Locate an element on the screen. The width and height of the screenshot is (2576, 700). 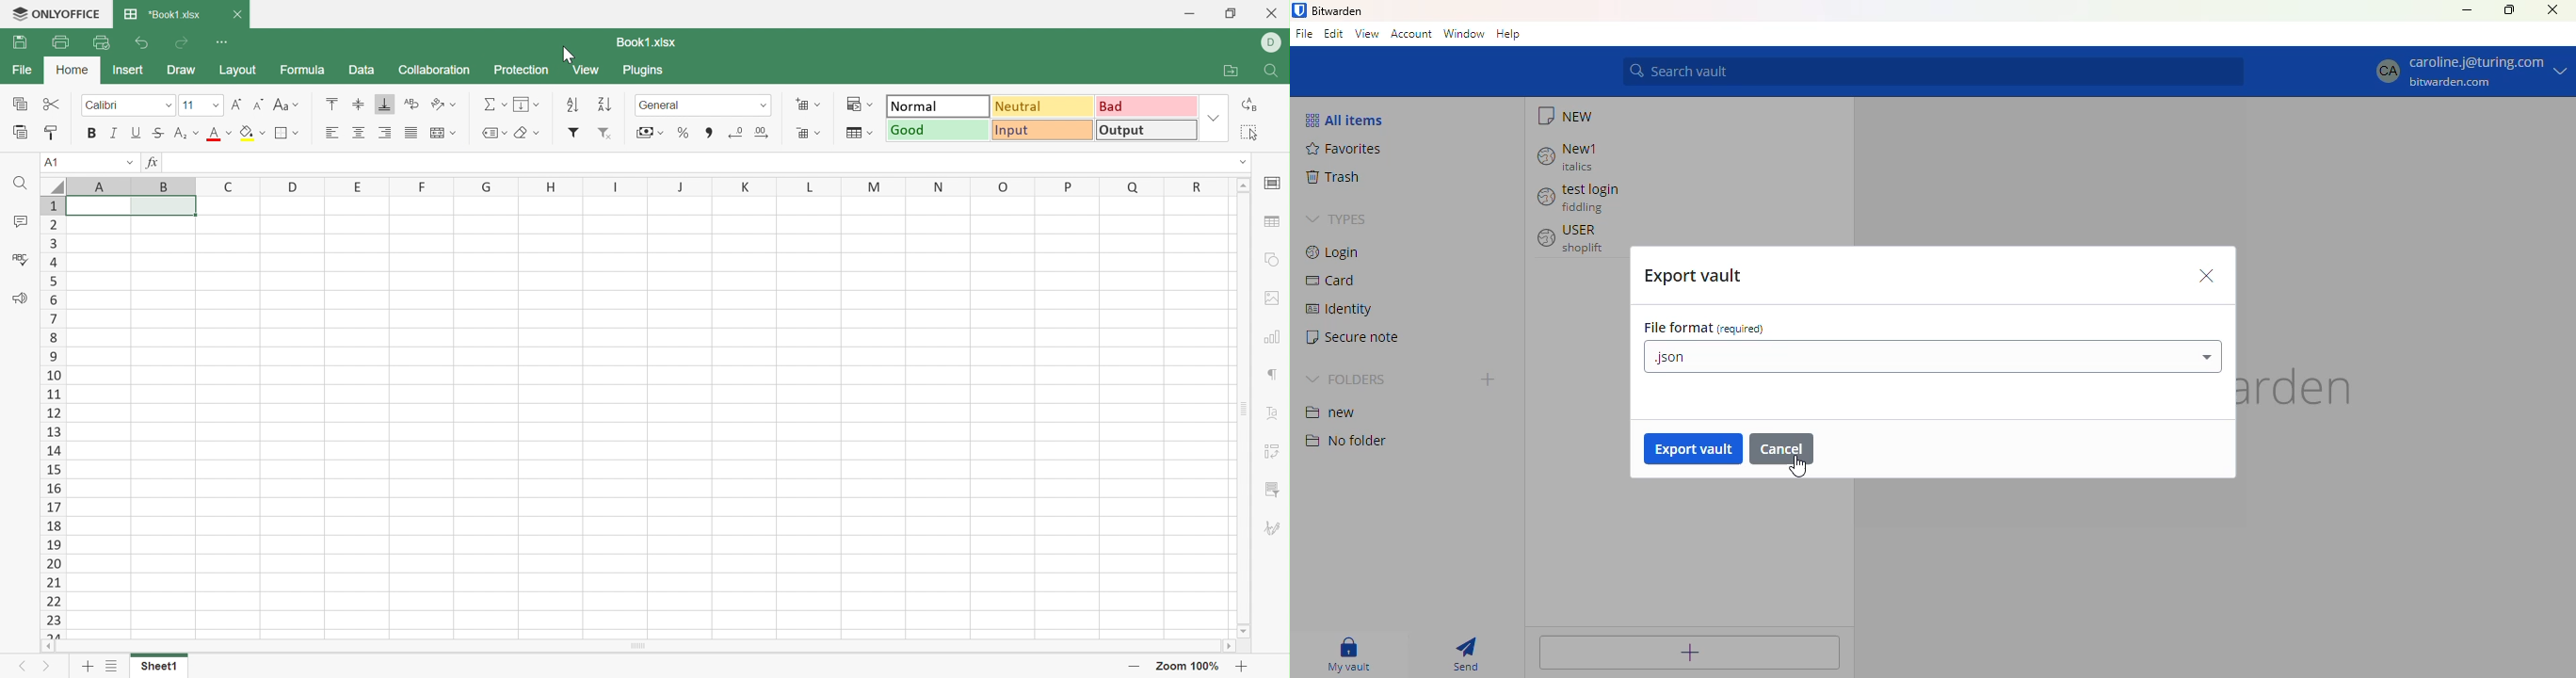
Drop Down is located at coordinates (763, 104).